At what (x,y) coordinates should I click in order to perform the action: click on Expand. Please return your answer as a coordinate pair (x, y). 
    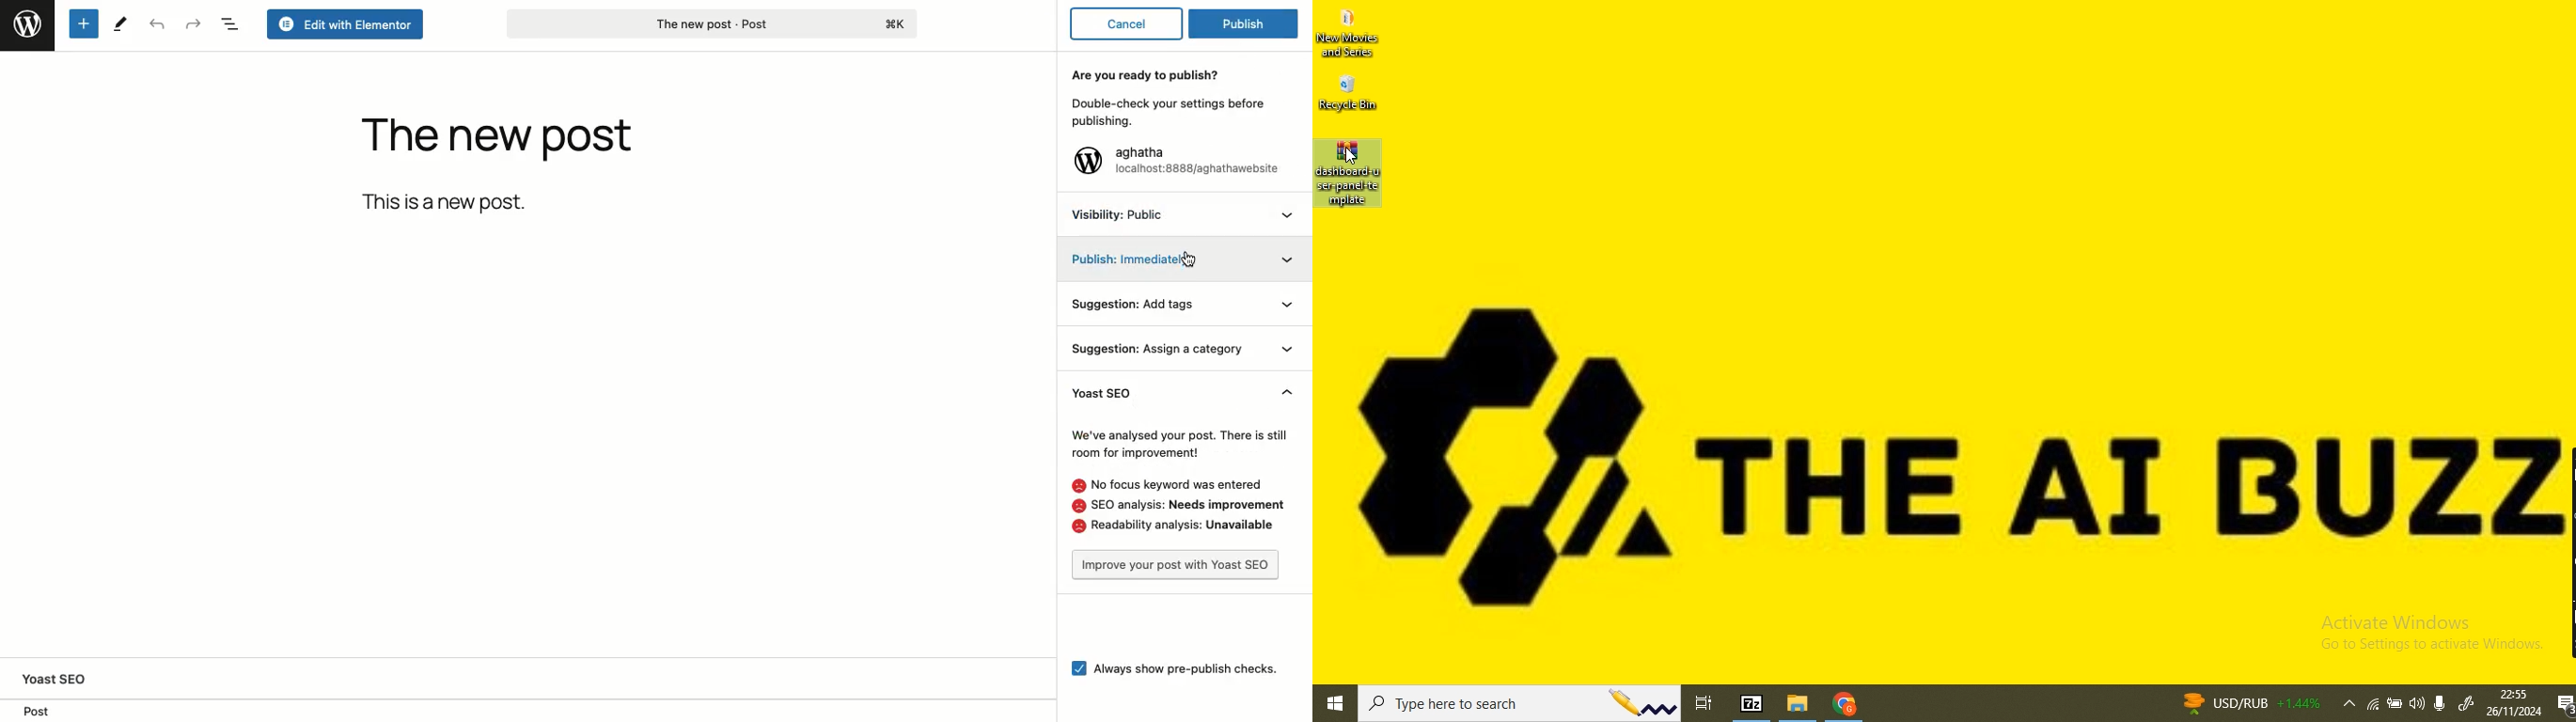
    Looking at the image, I should click on (1289, 215).